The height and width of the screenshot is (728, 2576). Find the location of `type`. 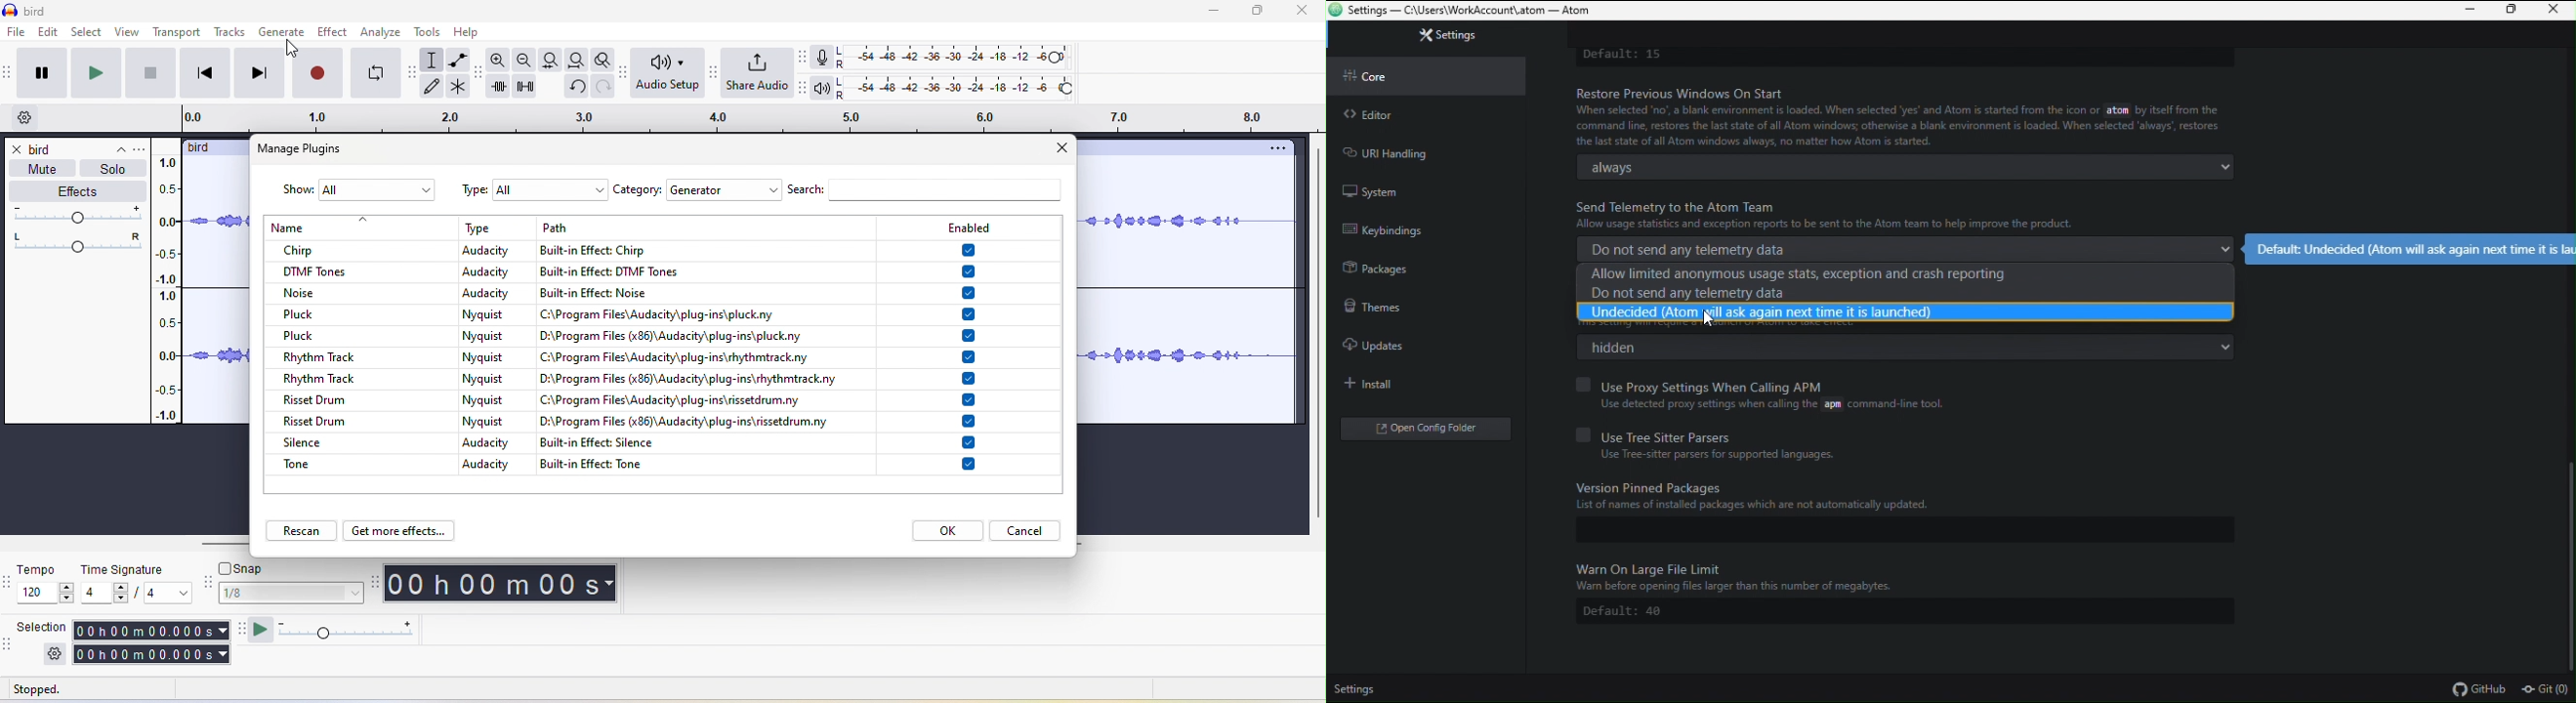

type is located at coordinates (493, 225).